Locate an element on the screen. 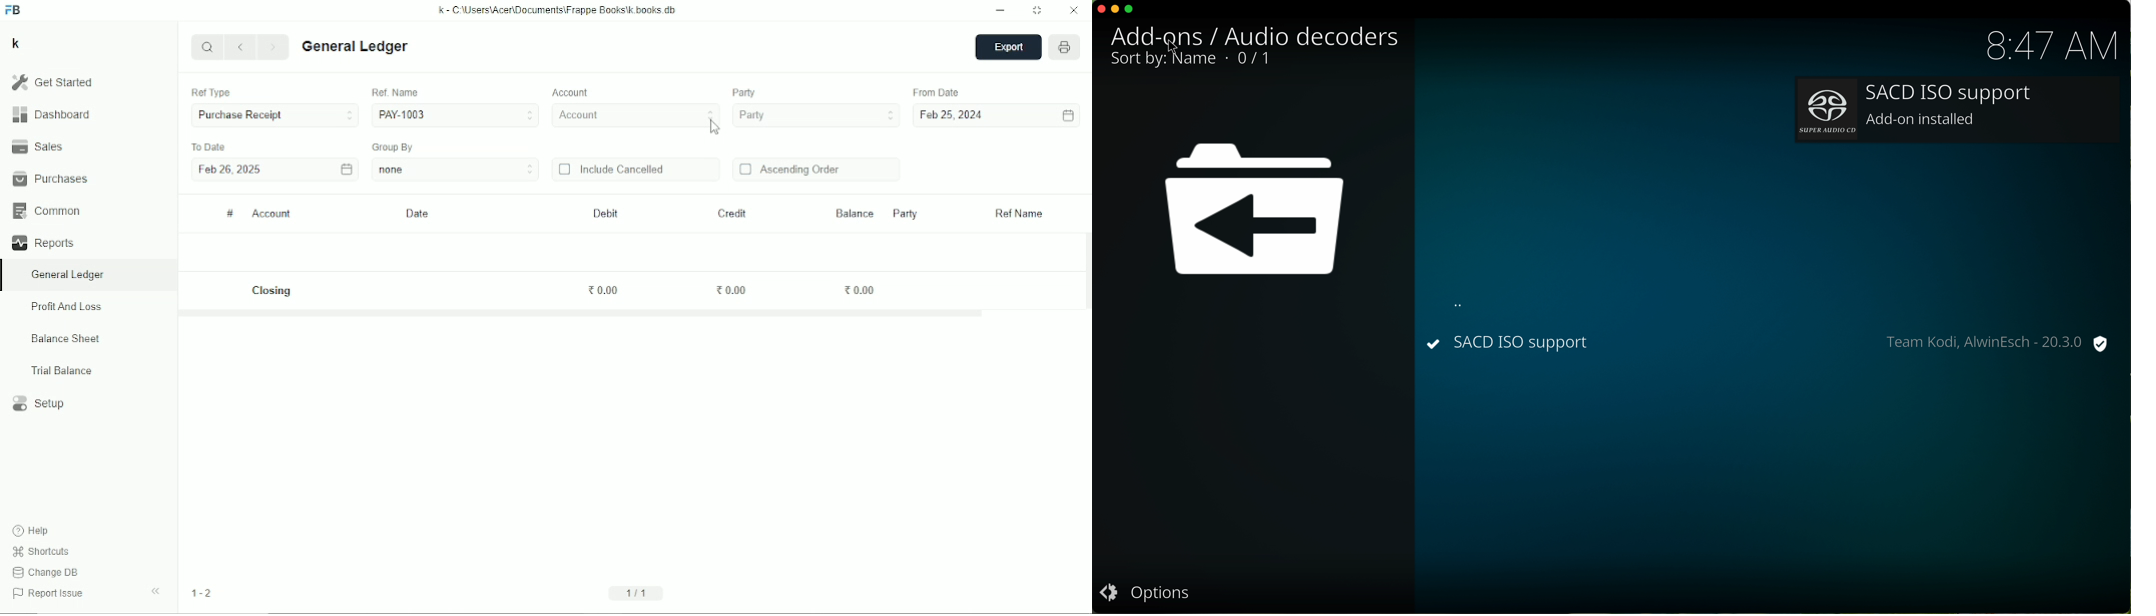 Image resolution: width=2156 pixels, height=616 pixels. Cursor is located at coordinates (714, 127).